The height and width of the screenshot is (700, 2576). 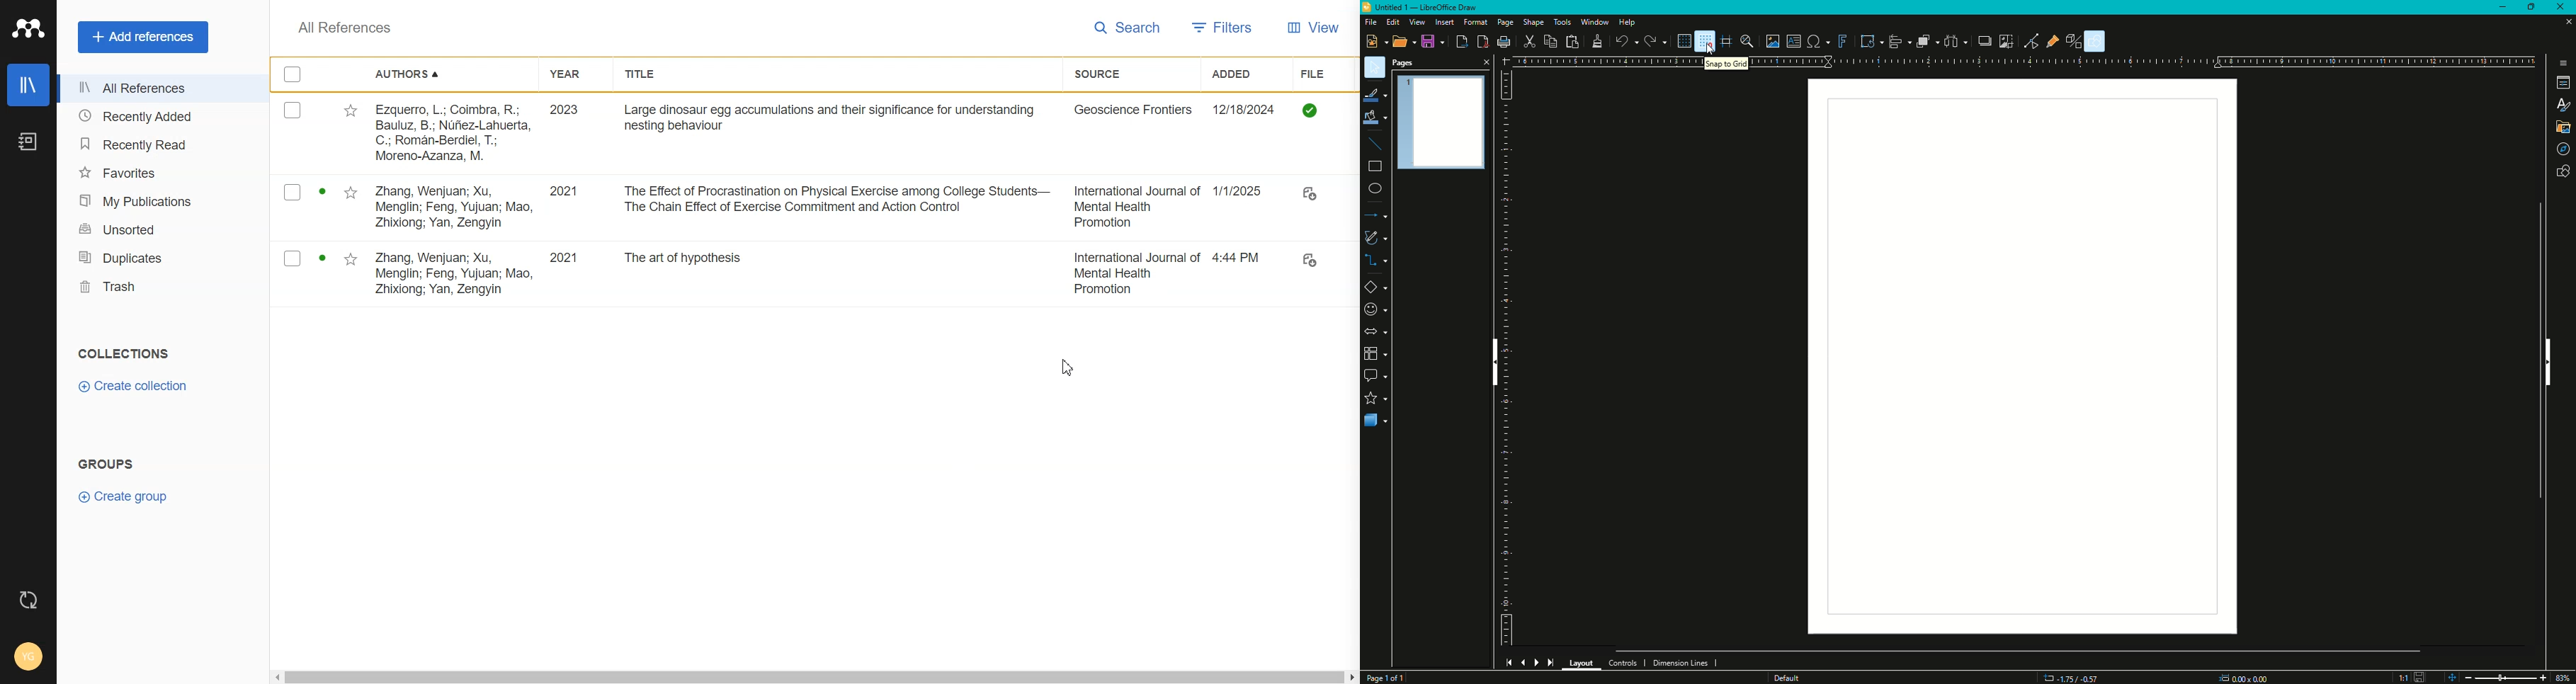 What do you see at coordinates (2544, 676) in the screenshot?
I see `Zoom in` at bounding box center [2544, 676].